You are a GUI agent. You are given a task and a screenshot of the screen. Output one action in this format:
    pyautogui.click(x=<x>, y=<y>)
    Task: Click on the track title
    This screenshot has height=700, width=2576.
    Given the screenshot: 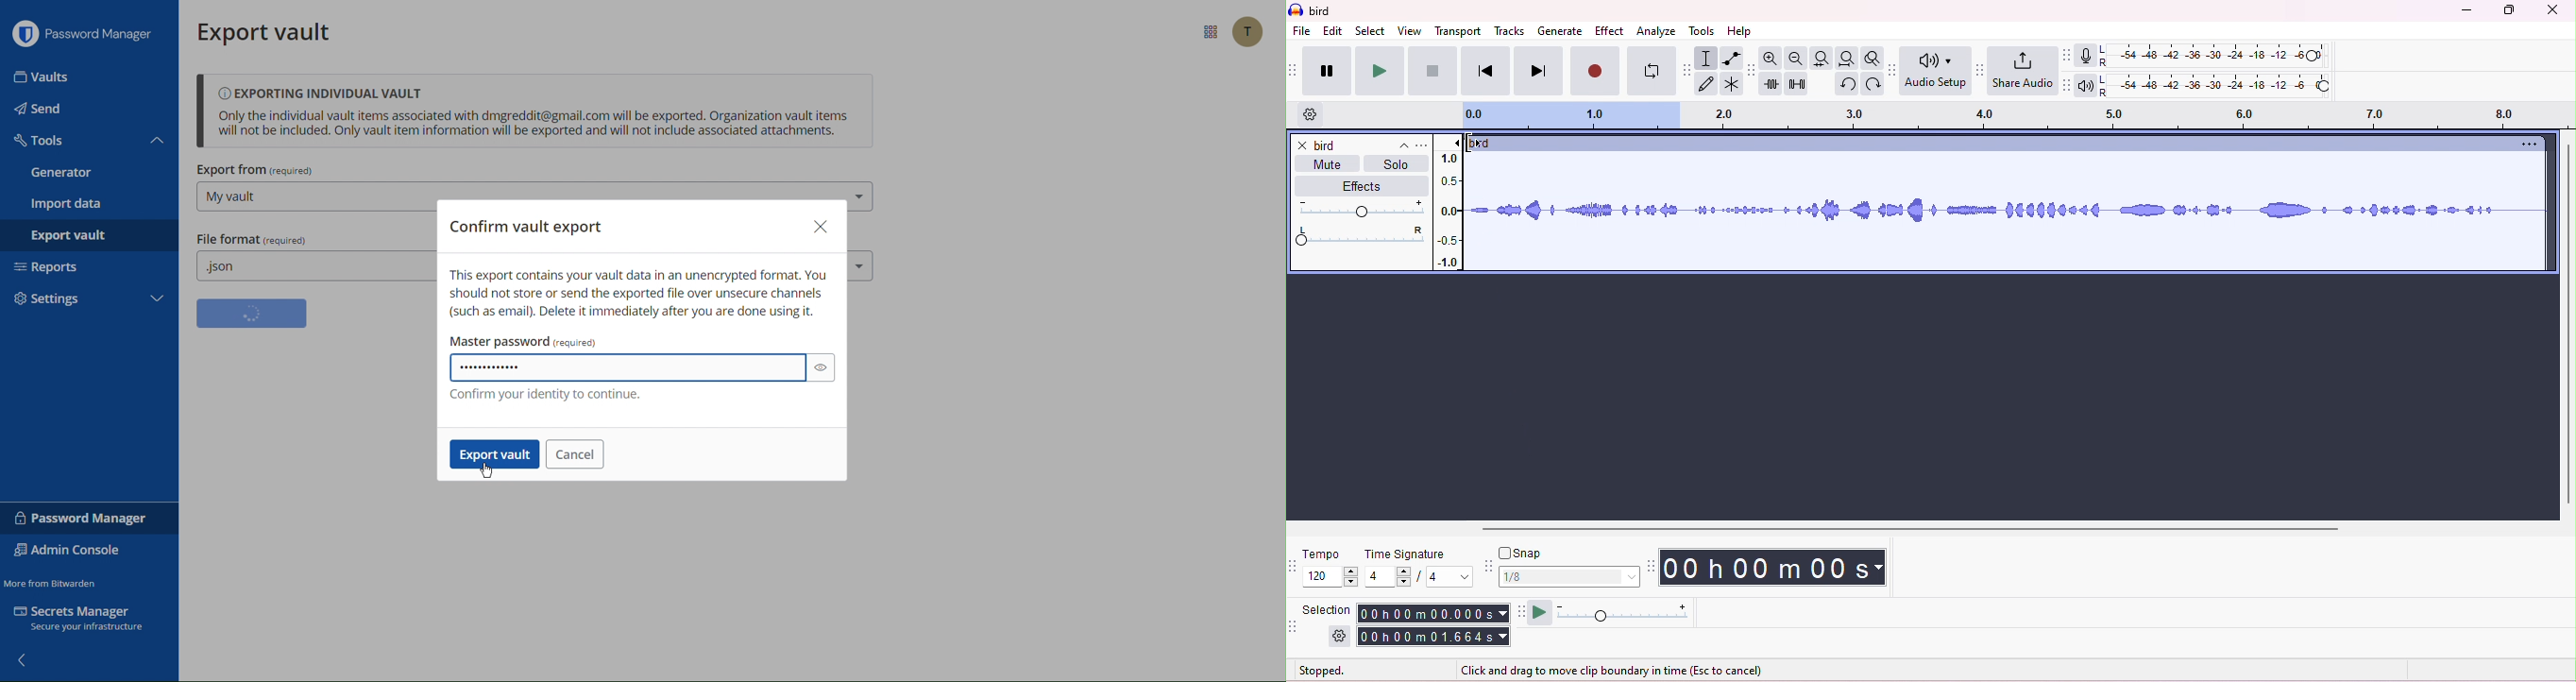 What is the action you would take?
    pyautogui.click(x=1362, y=145)
    